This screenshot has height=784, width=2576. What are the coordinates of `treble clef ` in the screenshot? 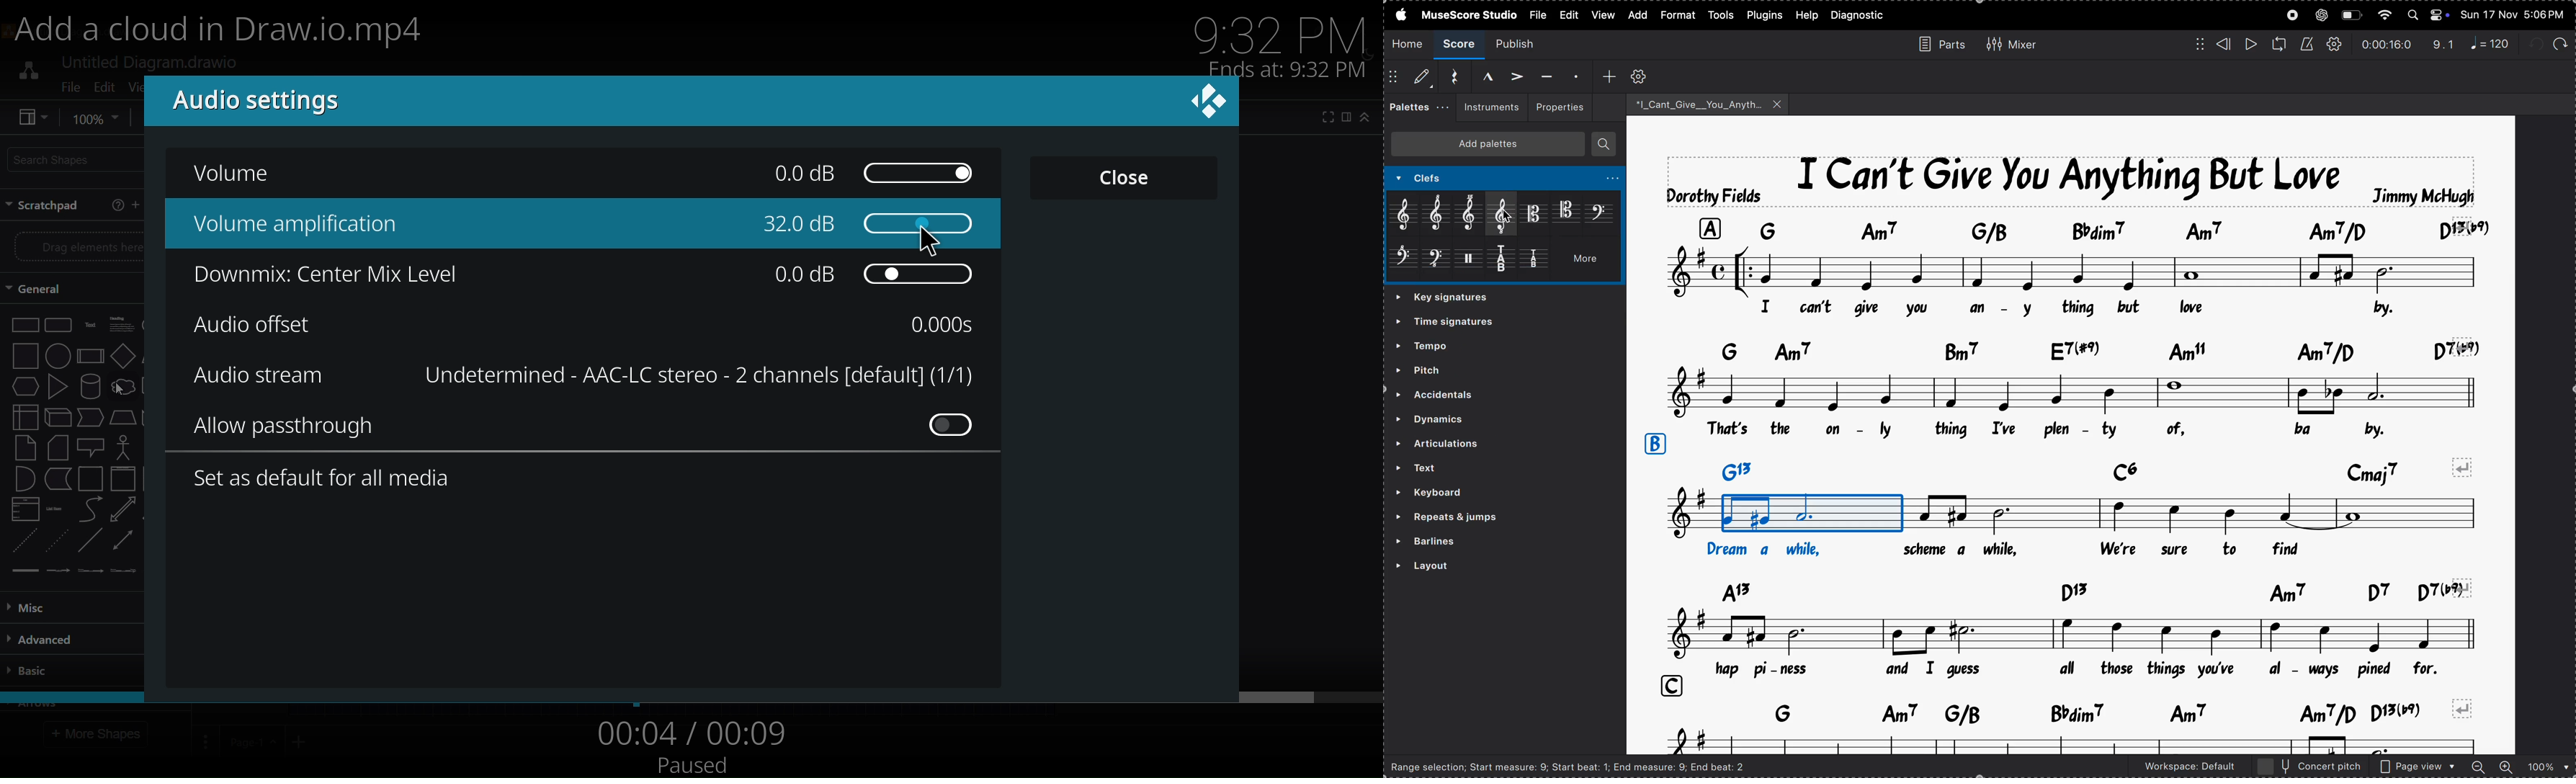 It's located at (1406, 215).